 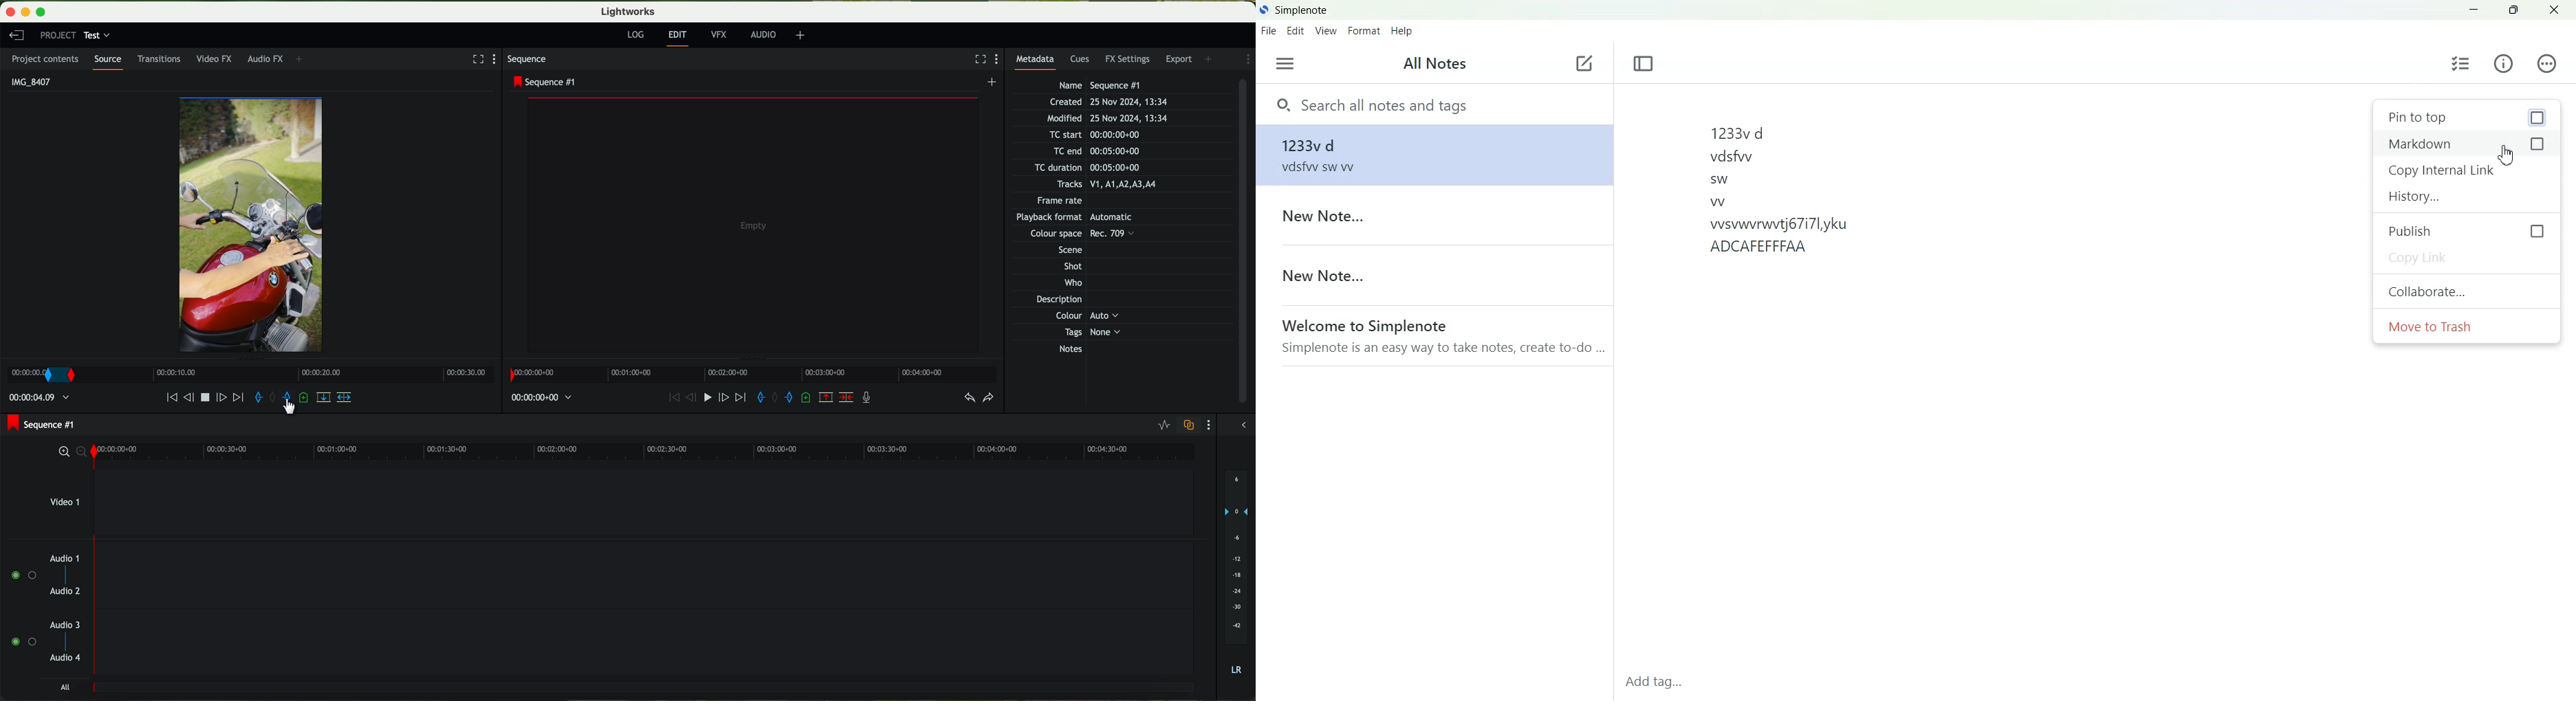 What do you see at coordinates (1071, 284) in the screenshot?
I see `Who` at bounding box center [1071, 284].